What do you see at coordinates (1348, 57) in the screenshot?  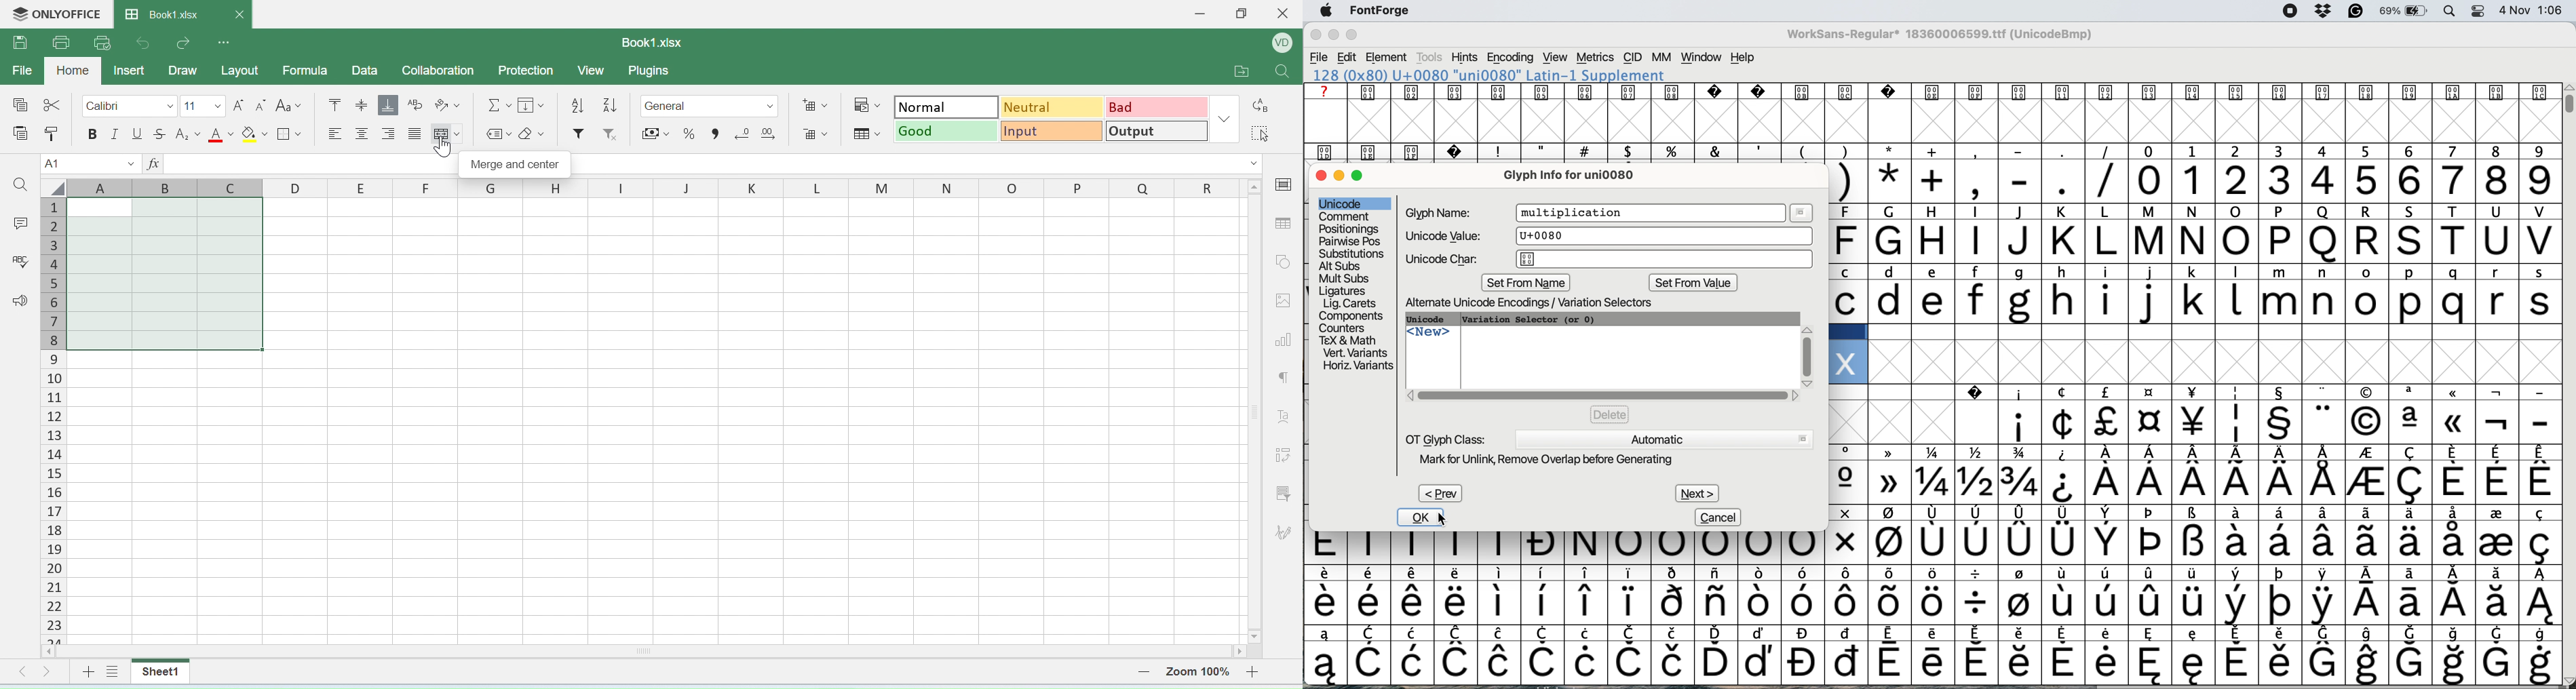 I see `edit` at bounding box center [1348, 57].